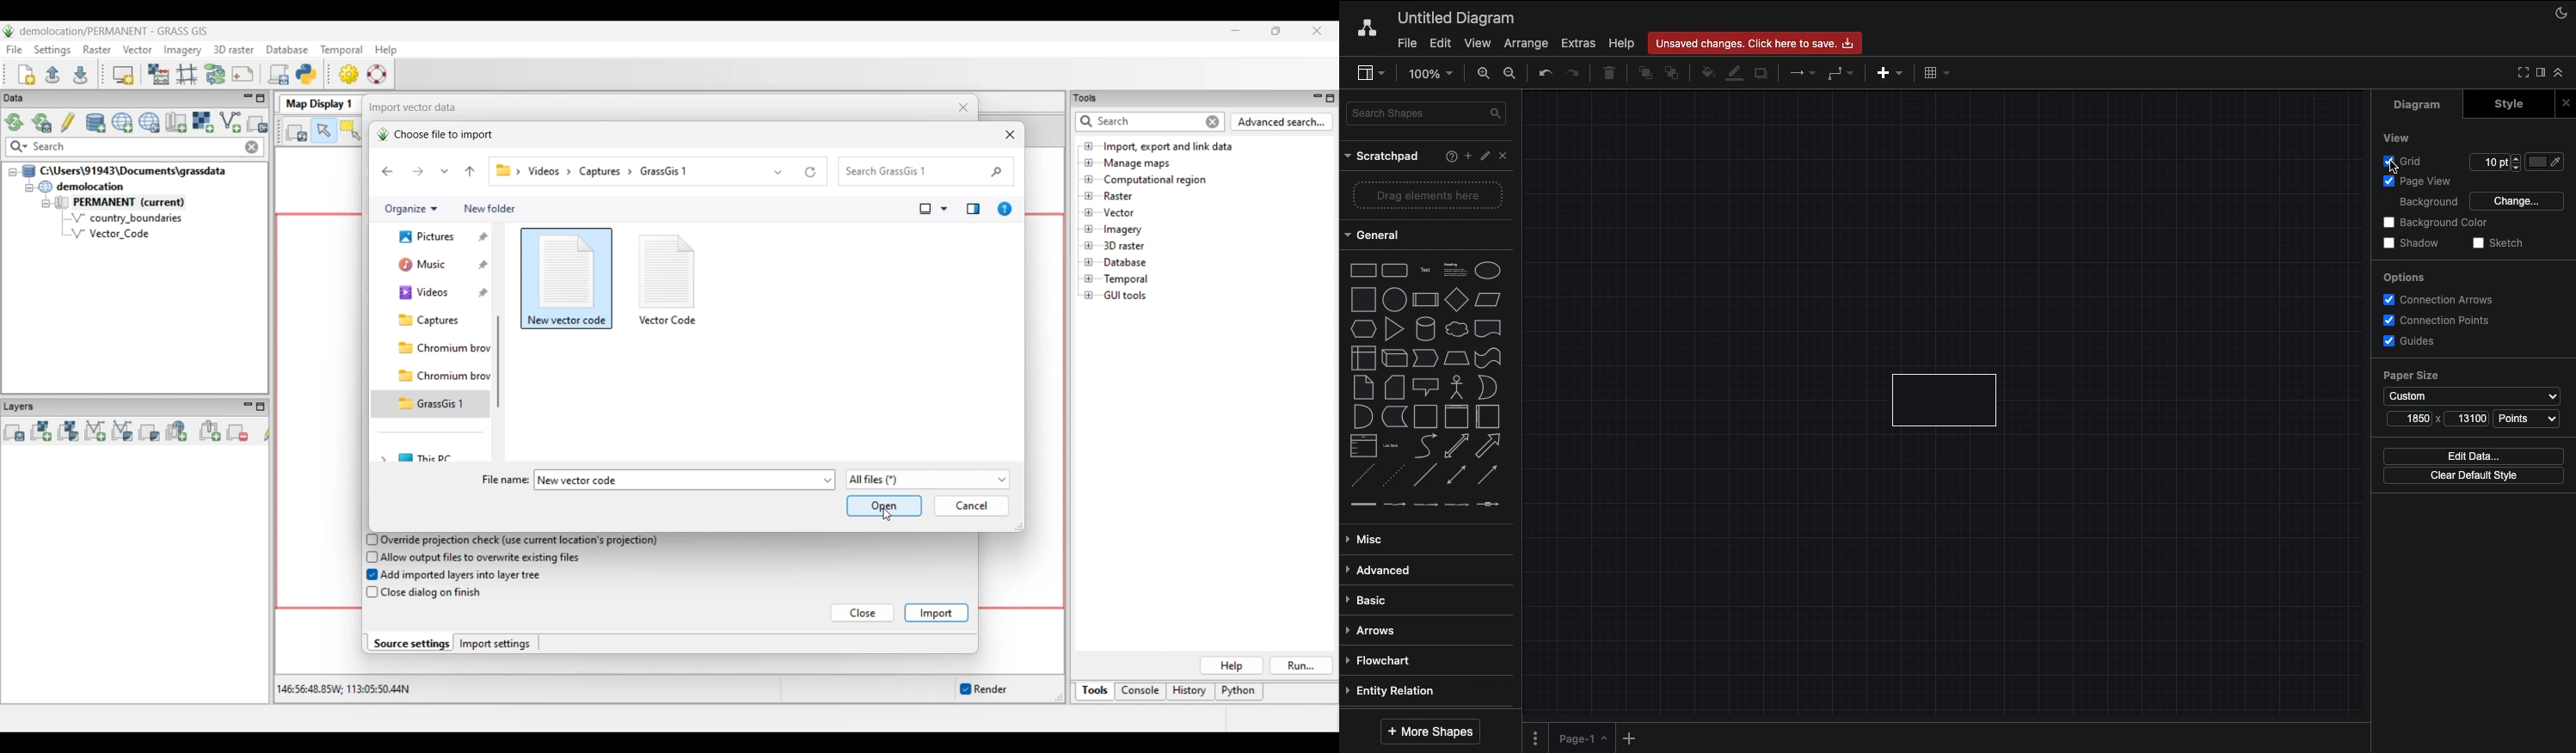  Describe the element at coordinates (176, 122) in the screenshot. I see `Create new map set in current project` at that location.